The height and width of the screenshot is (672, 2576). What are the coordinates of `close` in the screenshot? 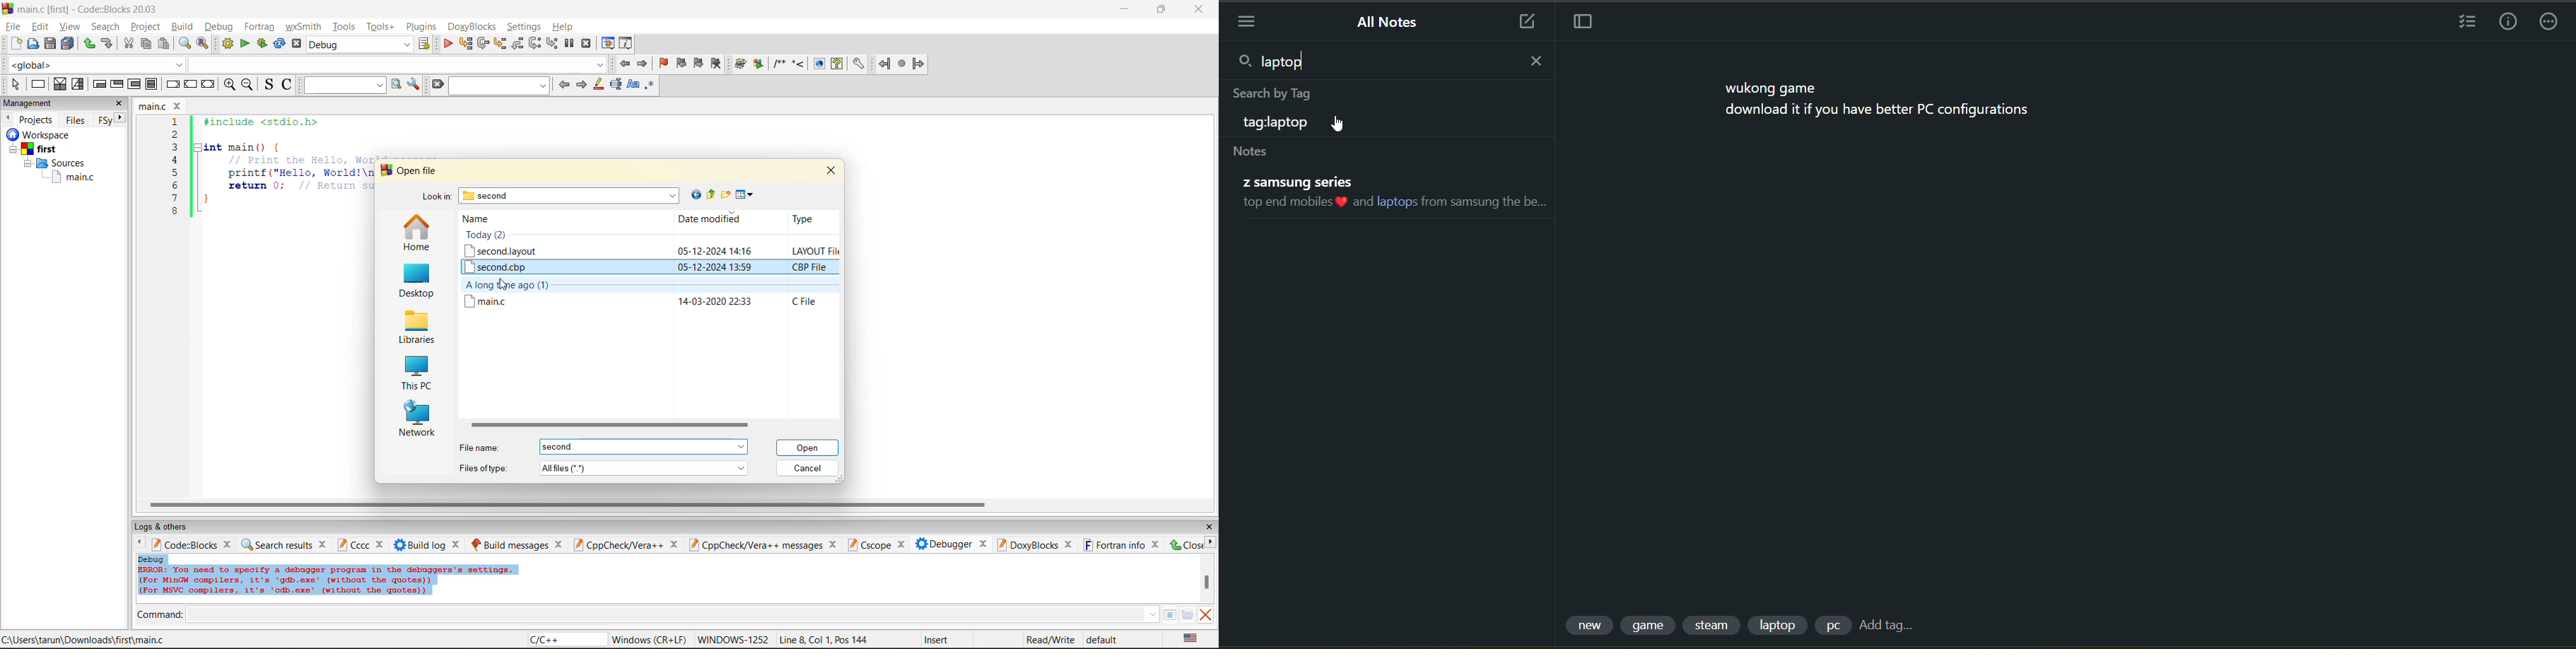 It's located at (1535, 62).